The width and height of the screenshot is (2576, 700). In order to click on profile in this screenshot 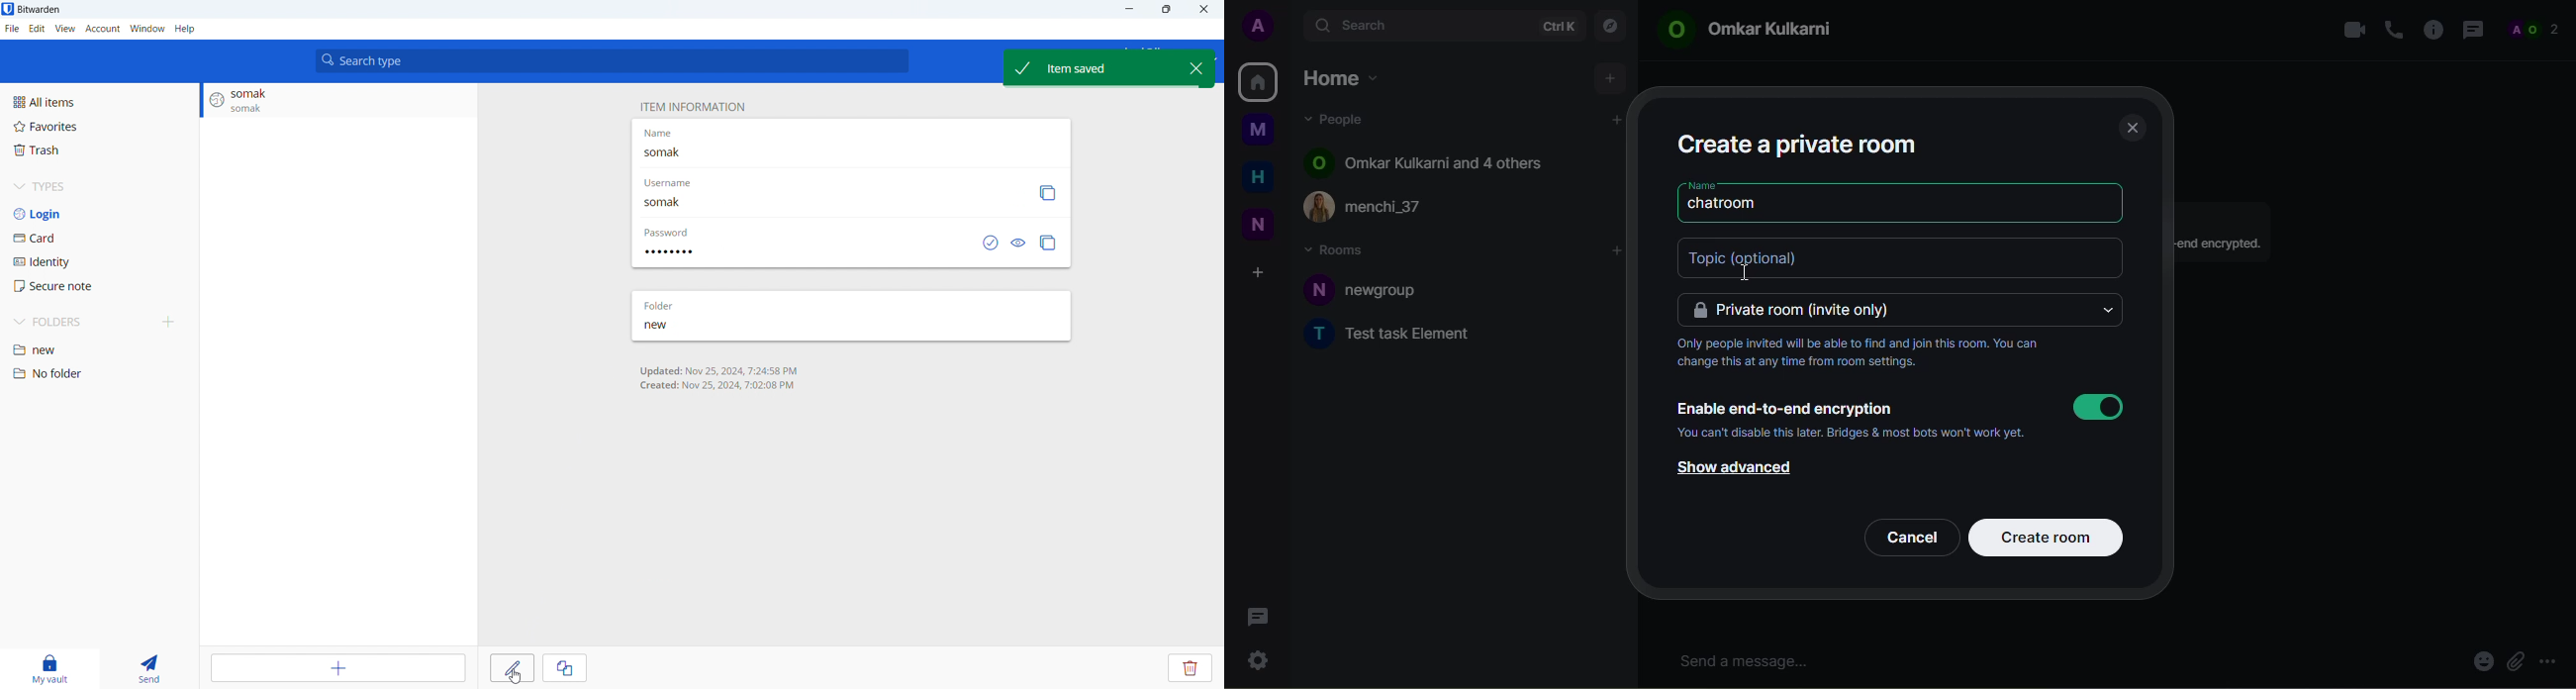, I will do `click(1261, 25)`.